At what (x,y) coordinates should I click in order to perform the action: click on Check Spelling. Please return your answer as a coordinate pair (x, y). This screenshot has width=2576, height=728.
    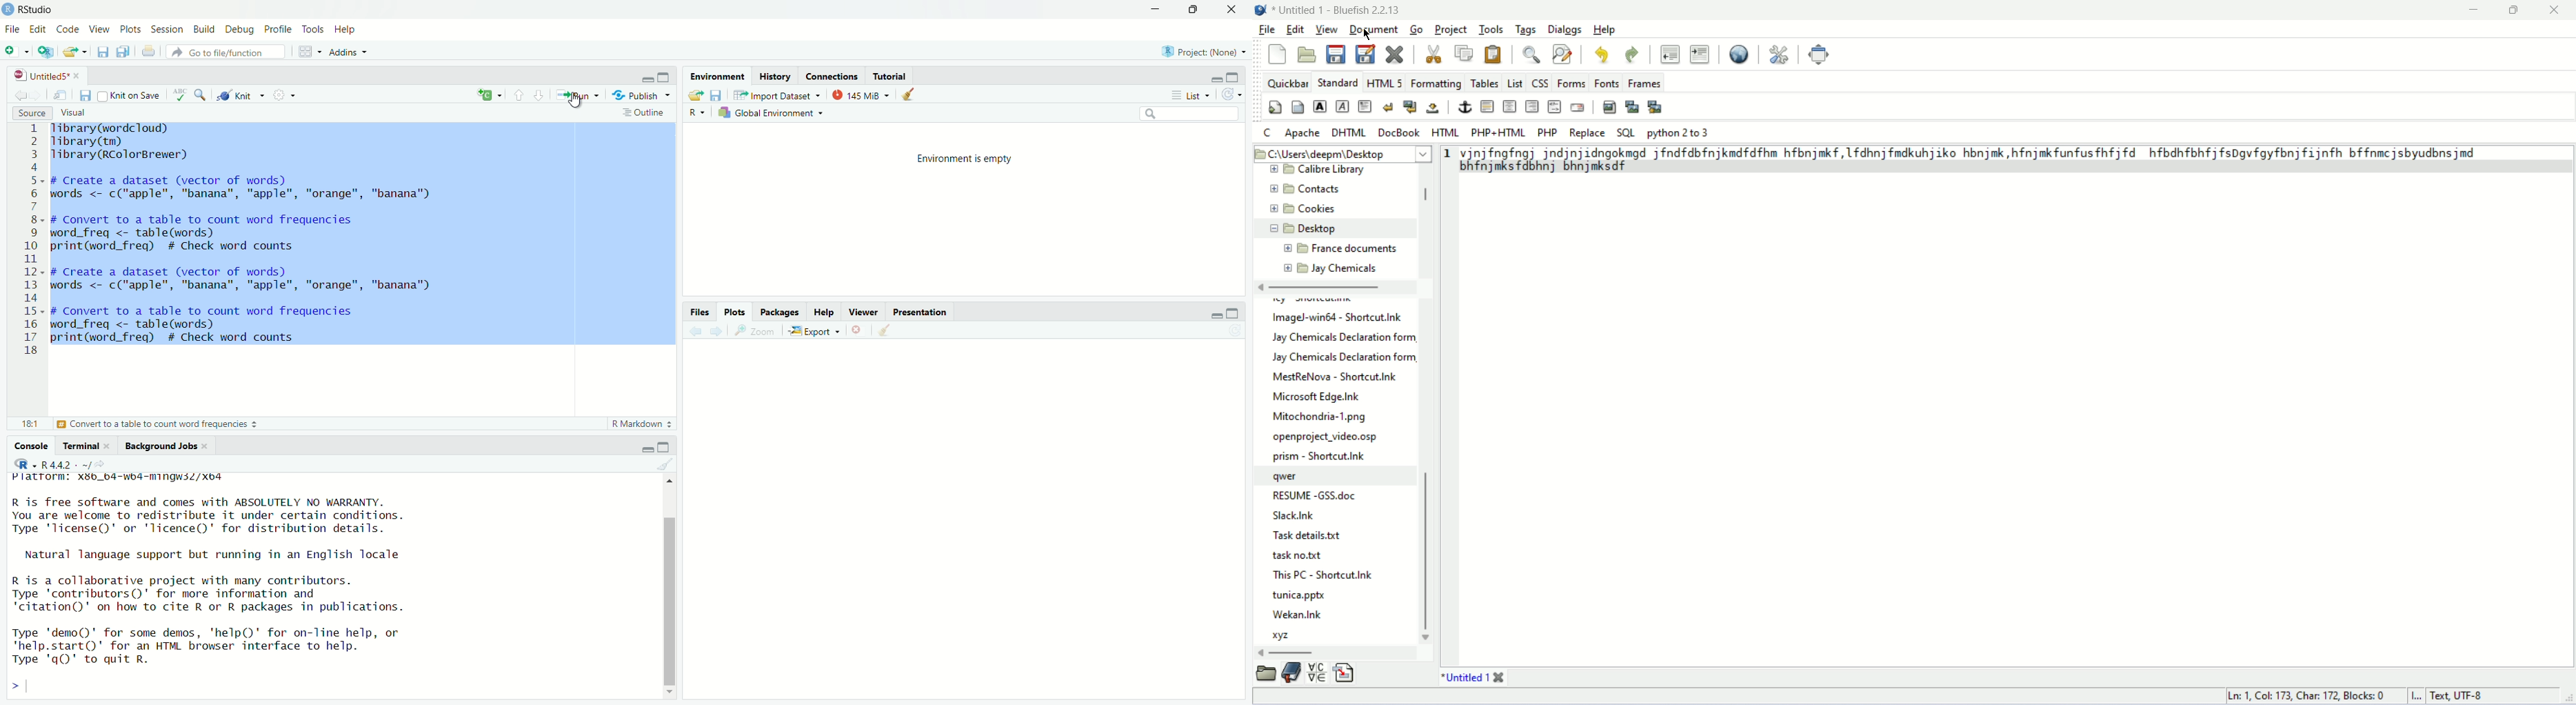
    Looking at the image, I should click on (179, 96).